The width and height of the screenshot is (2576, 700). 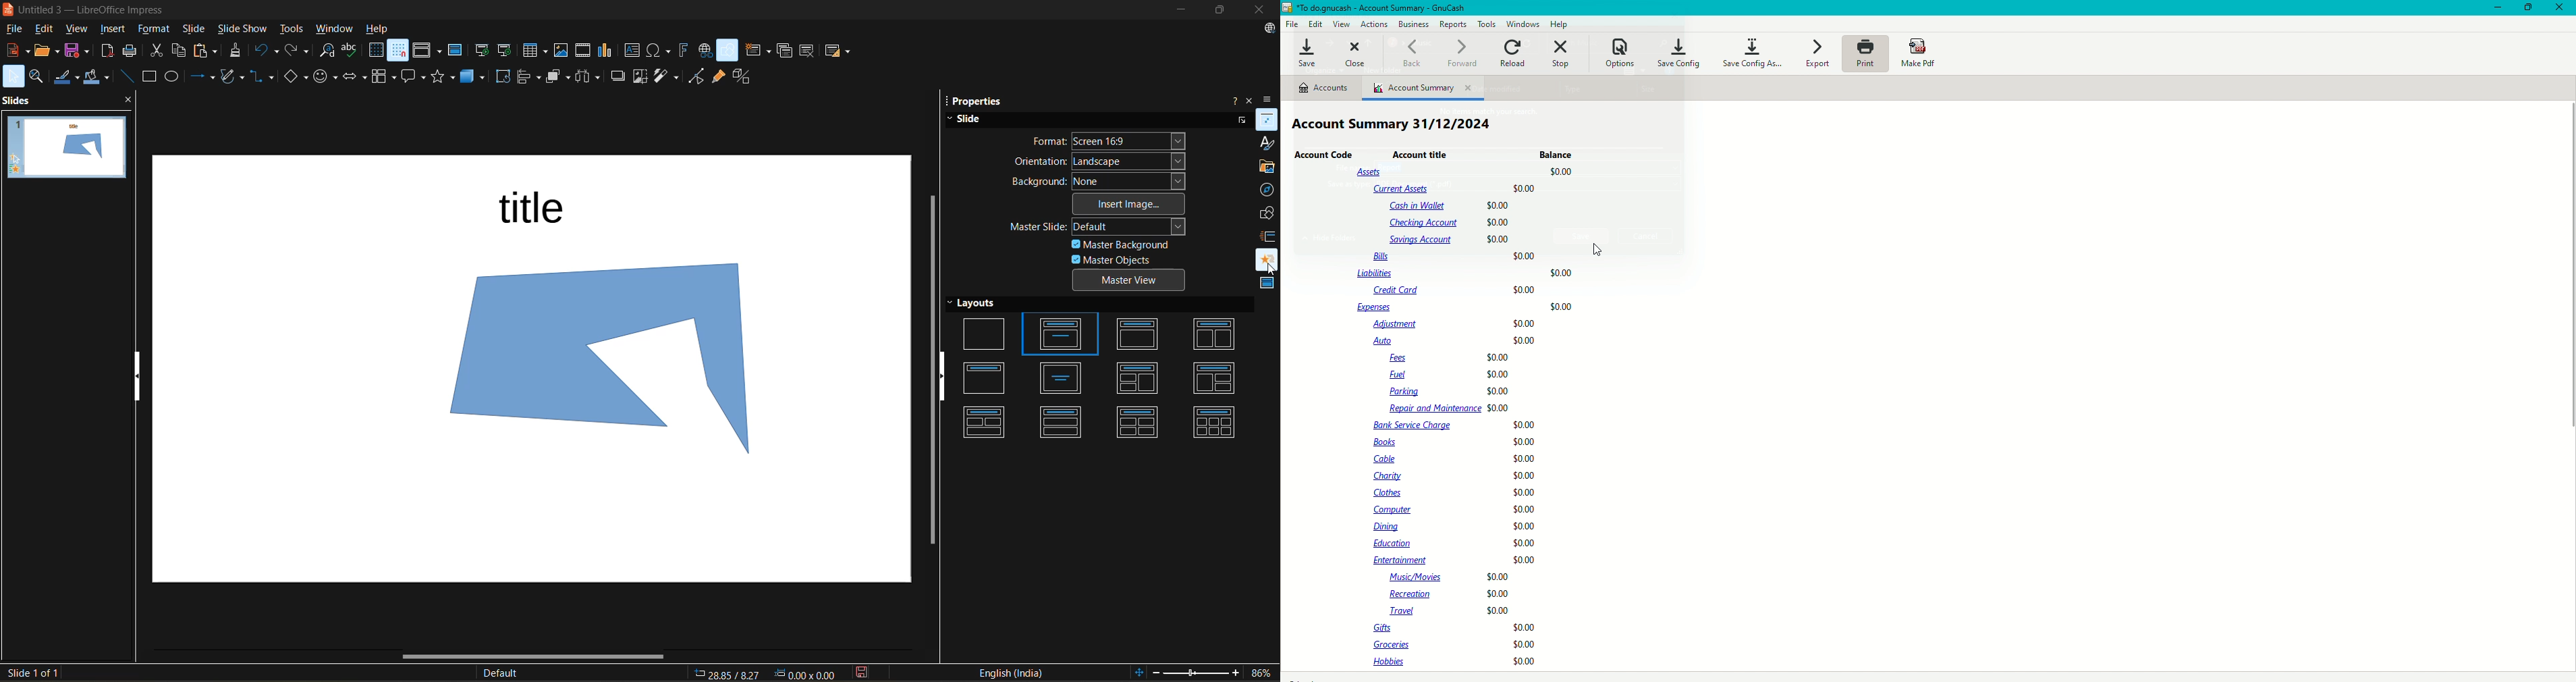 I want to click on master view, so click(x=1128, y=280).